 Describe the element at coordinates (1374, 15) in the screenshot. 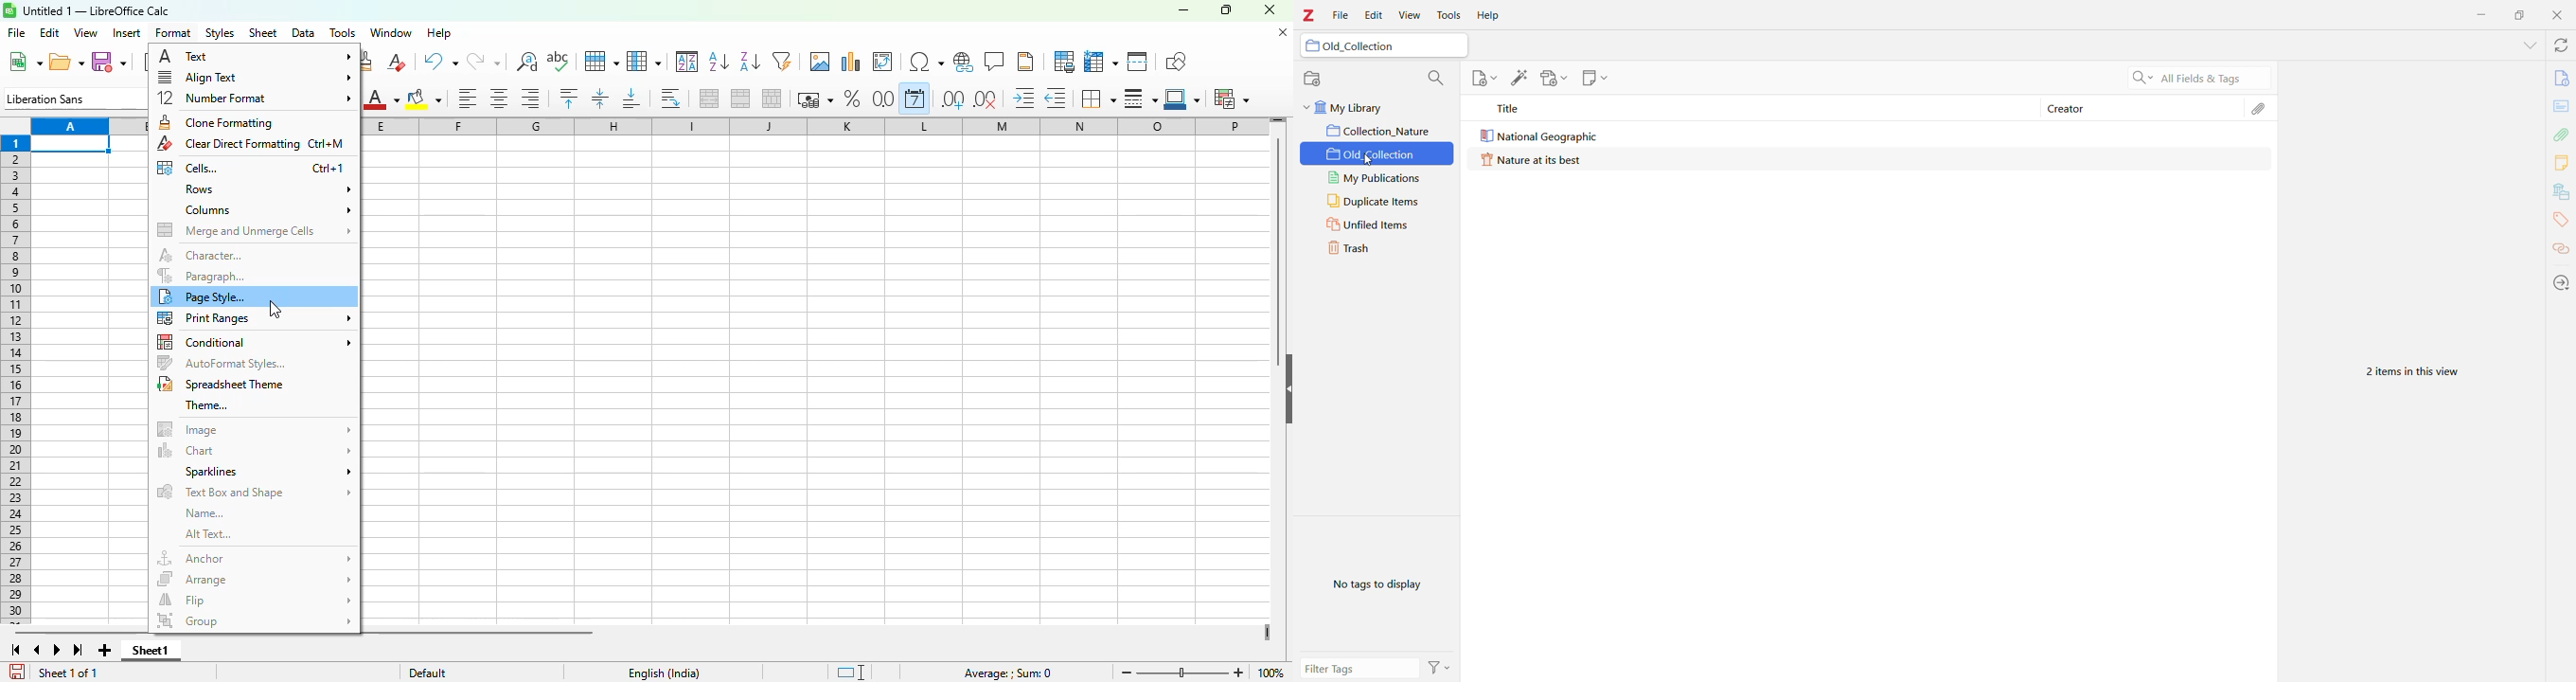

I see `Edit` at that location.